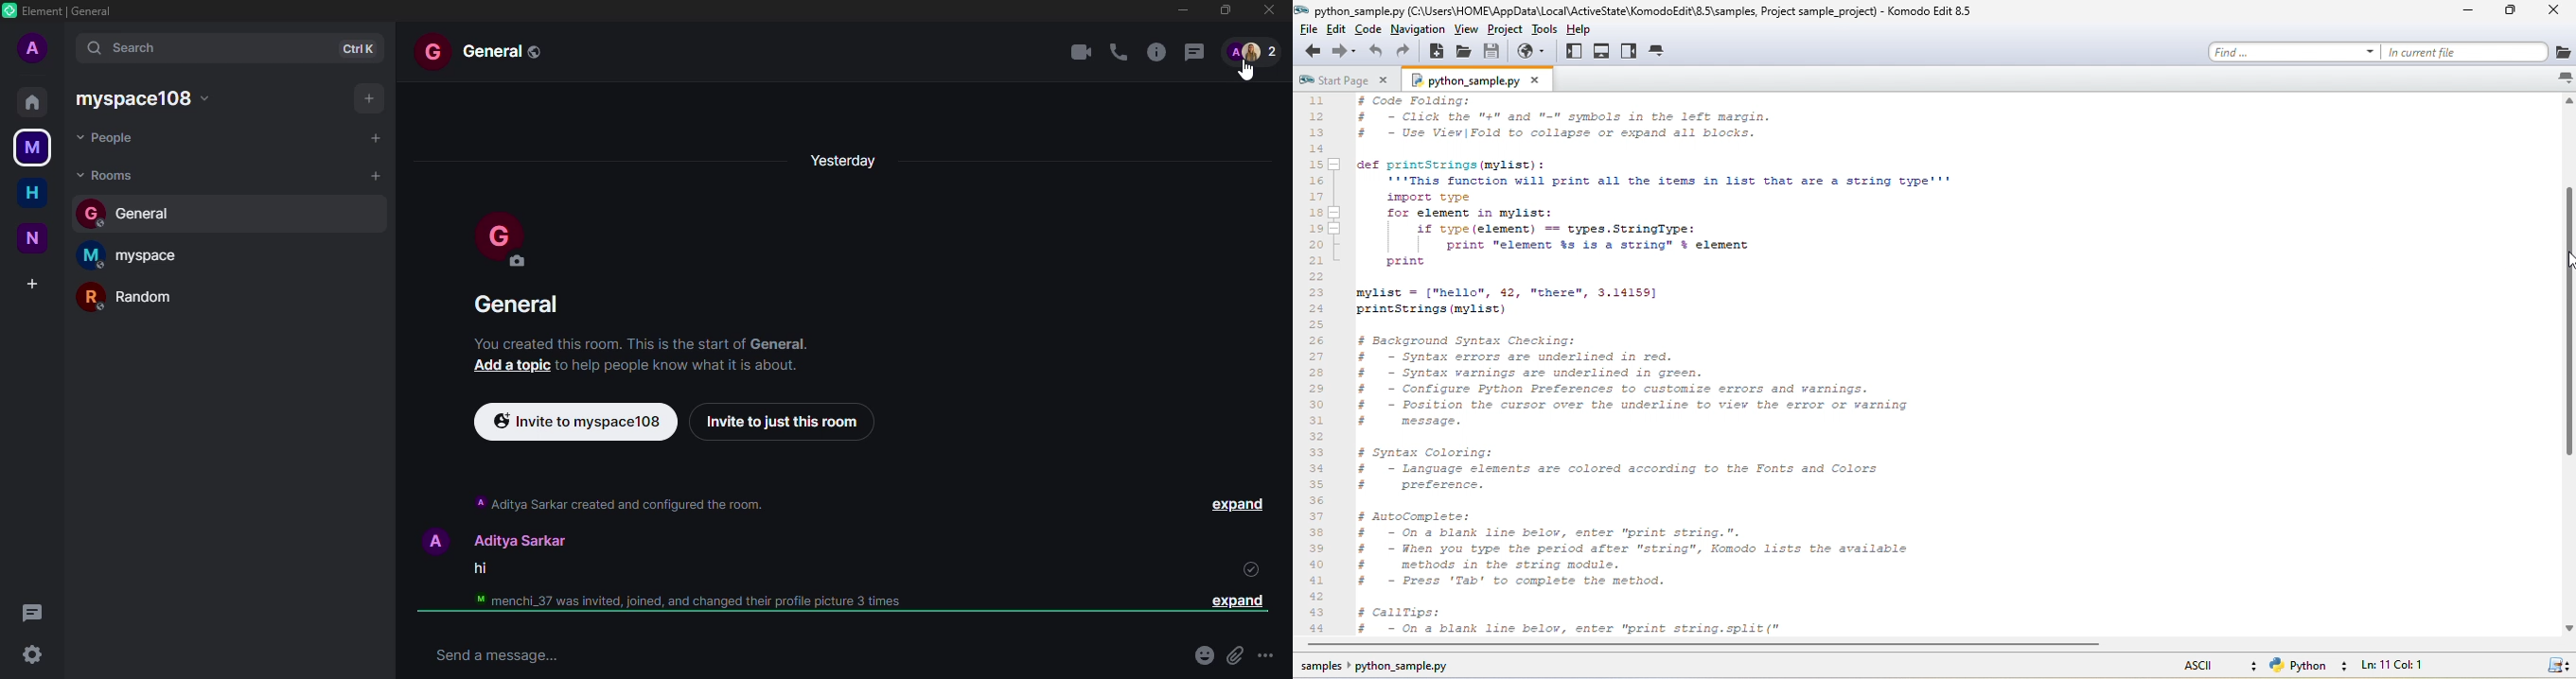 Image resolution: width=2576 pixels, height=700 pixels. Describe the element at coordinates (364, 97) in the screenshot. I see `add` at that location.